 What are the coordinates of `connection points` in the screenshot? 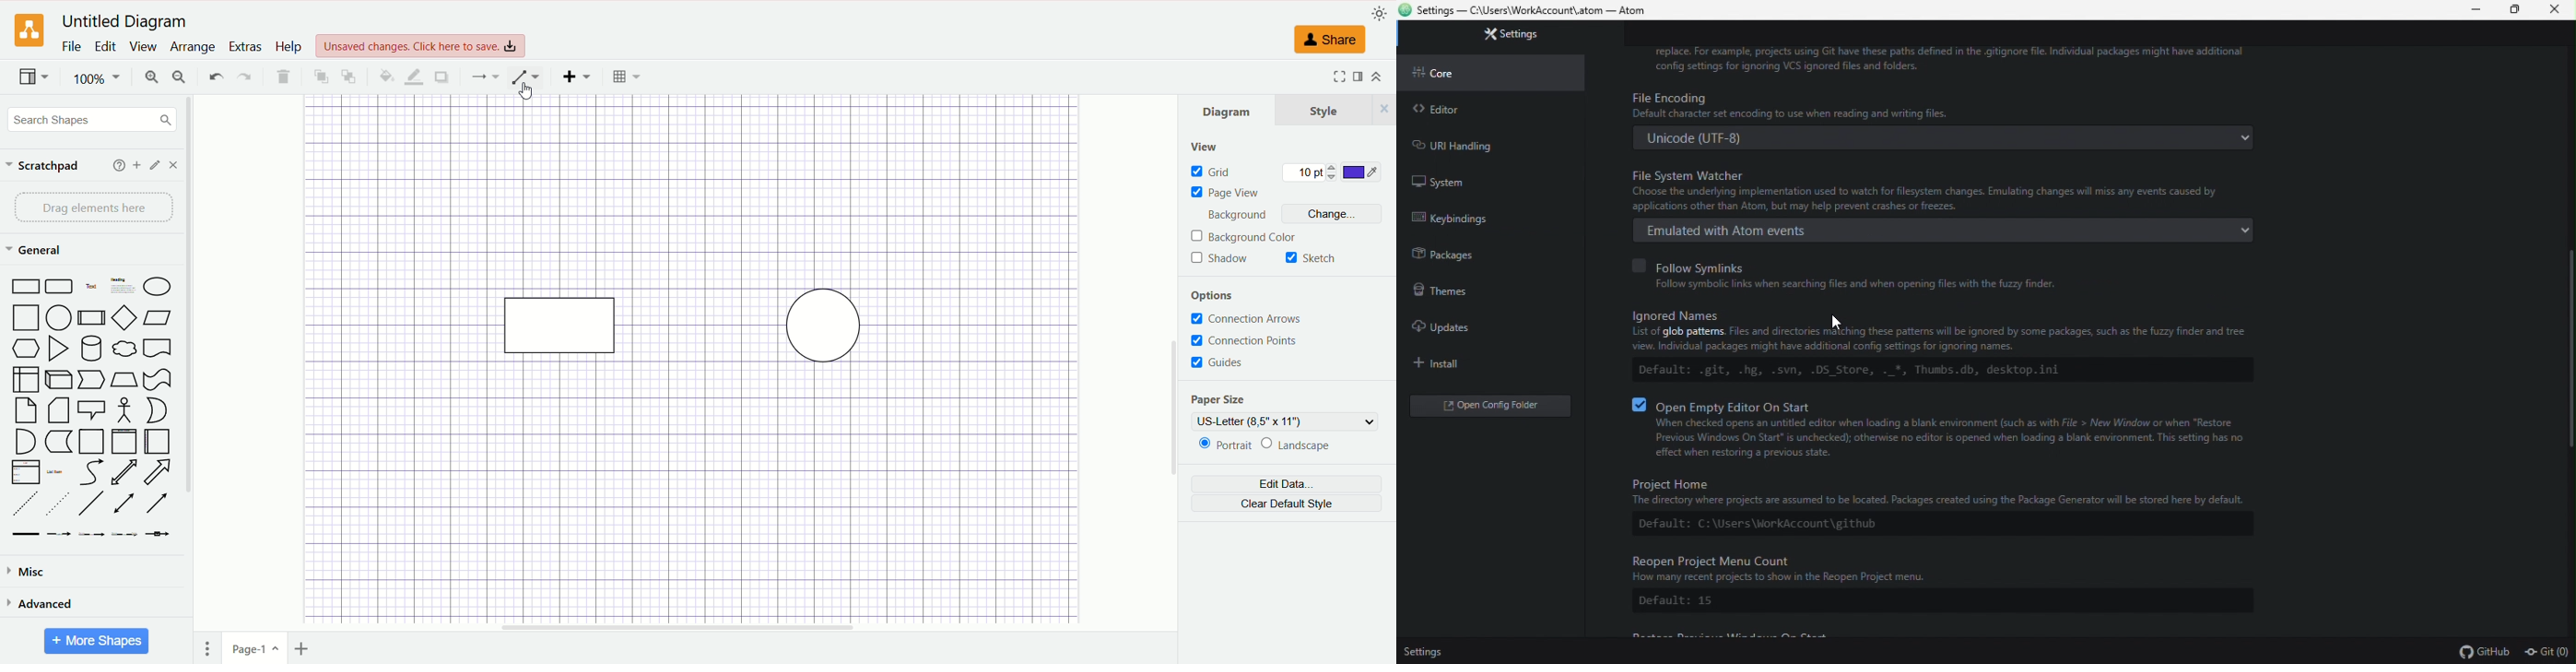 It's located at (1243, 340).